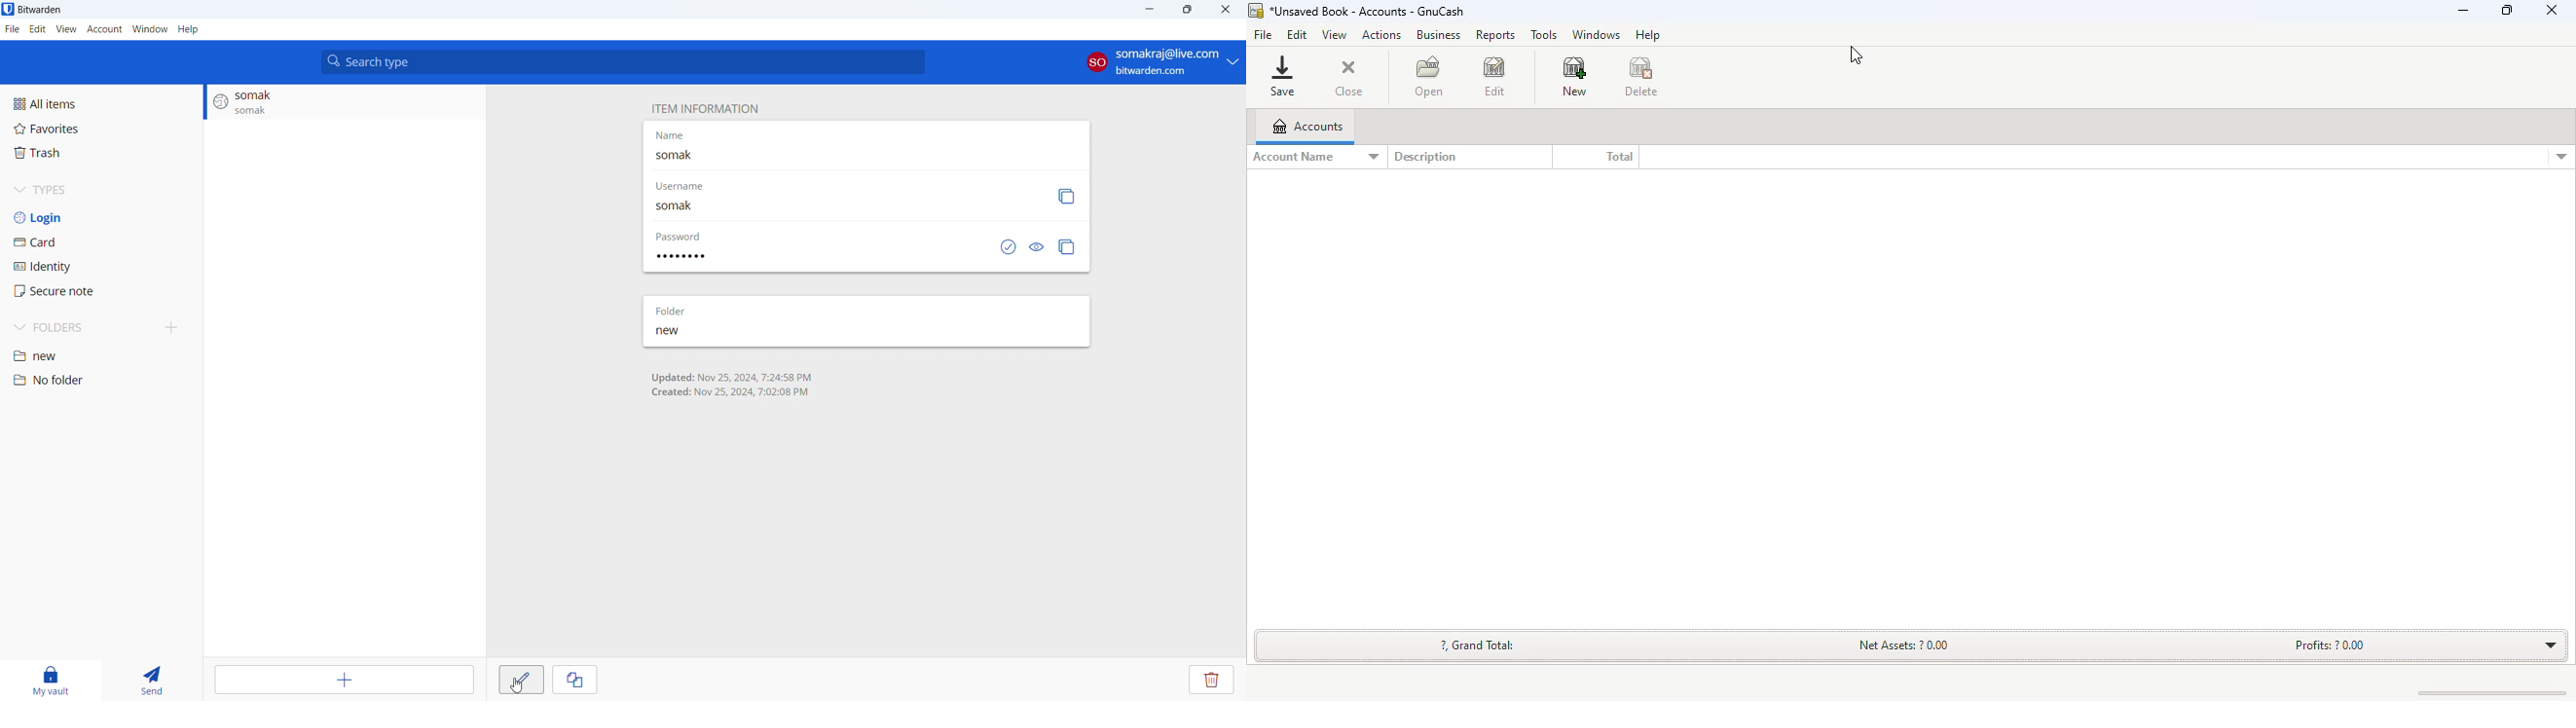  Describe the element at coordinates (102, 291) in the screenshot. I see `secure note` at that location.